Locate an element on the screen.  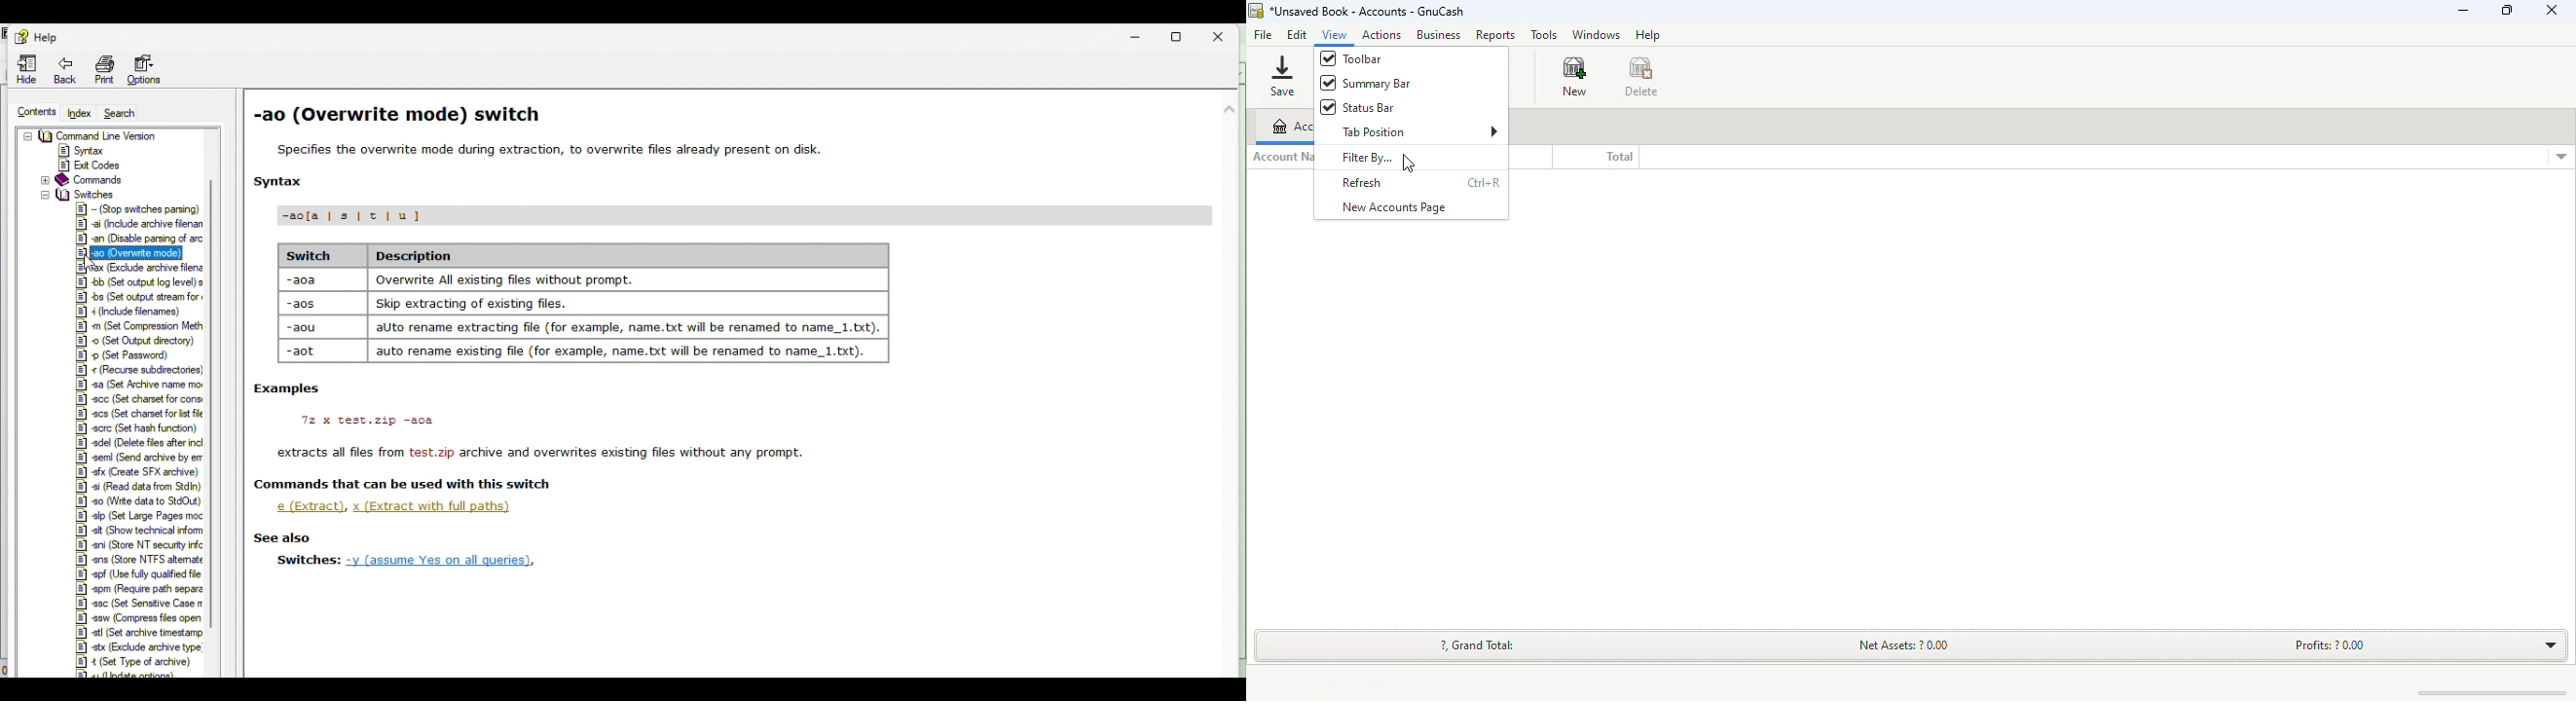
new accounts page is located at coordinates (1392, 207).